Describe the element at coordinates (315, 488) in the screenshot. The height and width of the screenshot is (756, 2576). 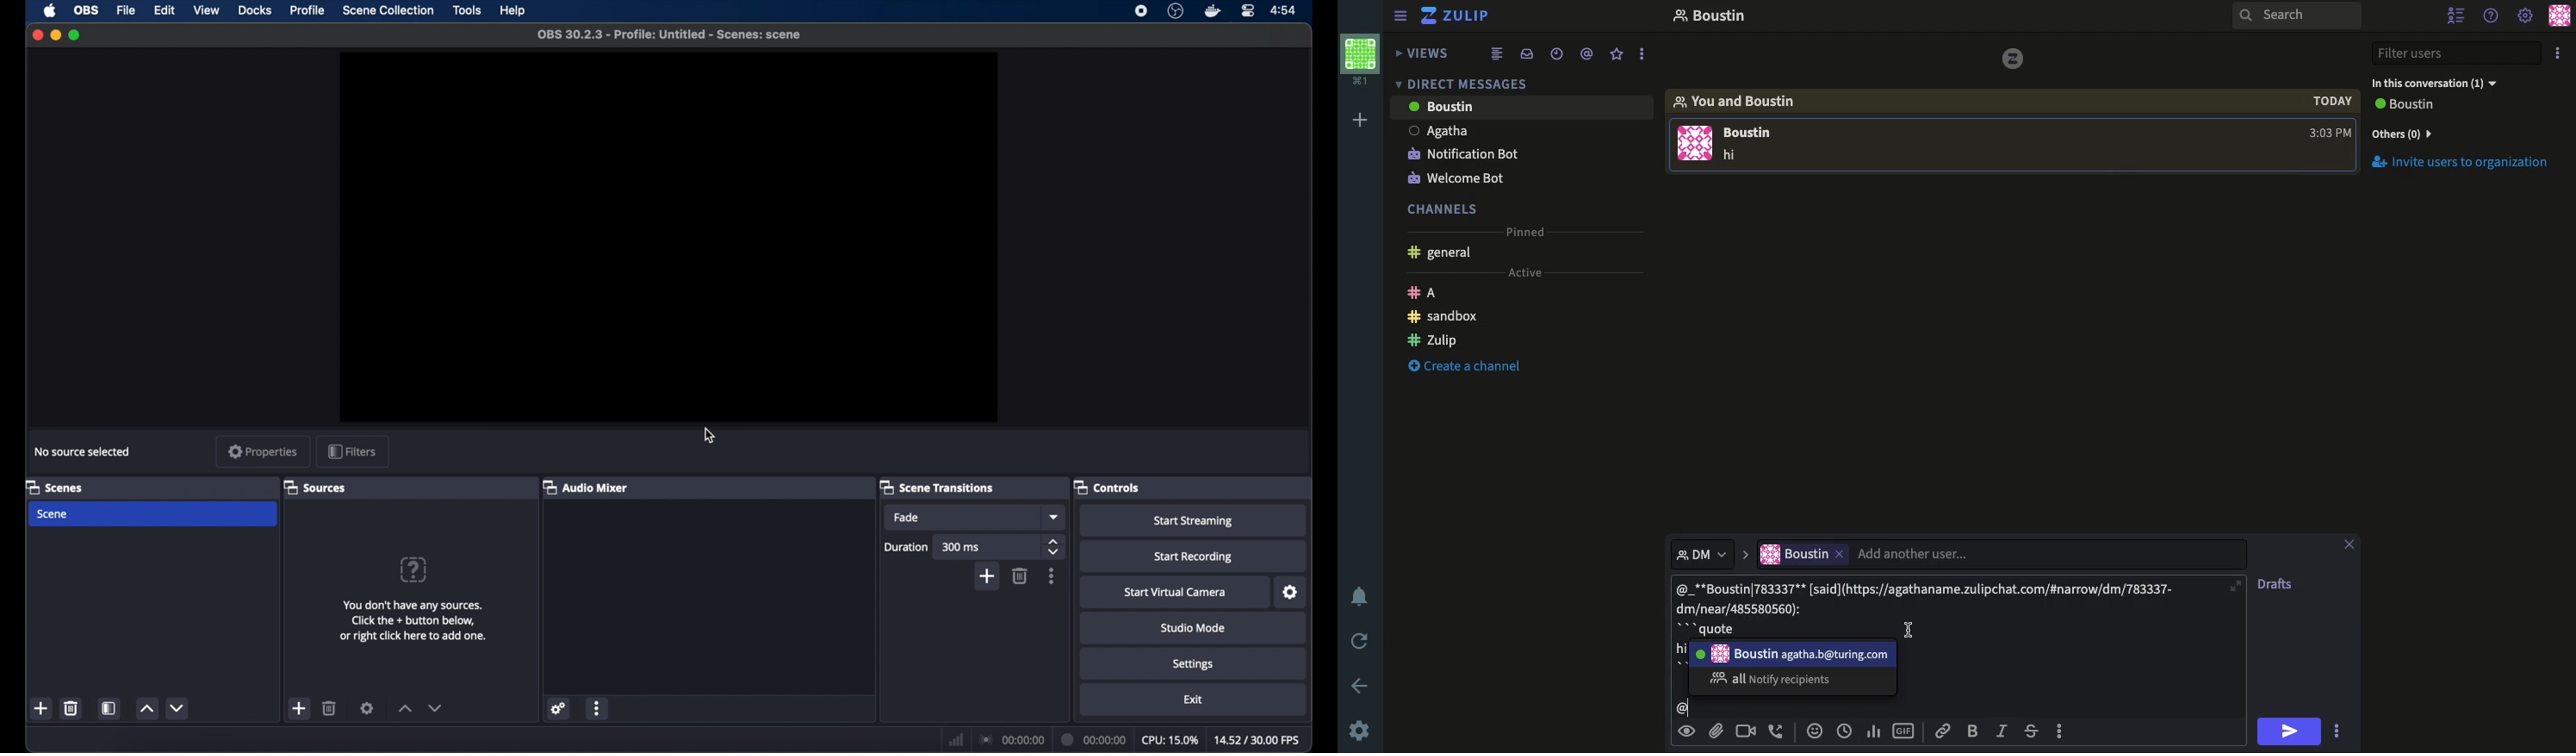
I see `sources` at that location.